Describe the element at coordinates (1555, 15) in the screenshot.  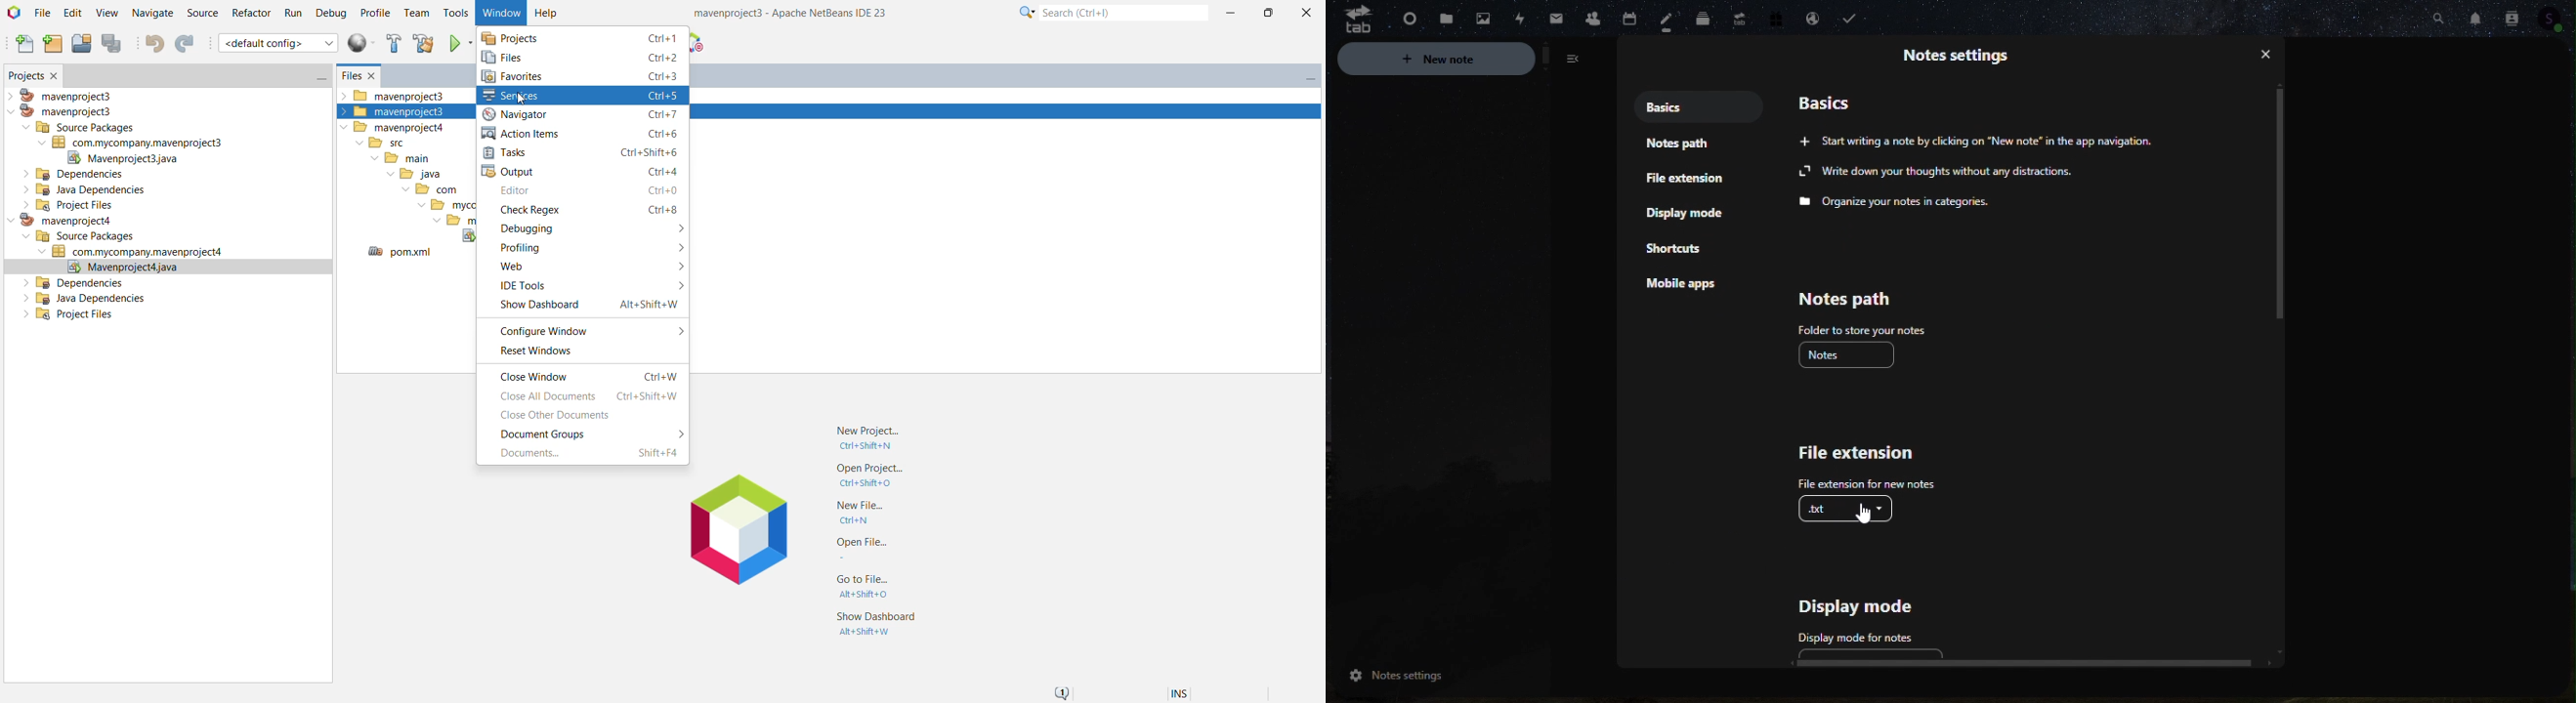
I see `` at that location.